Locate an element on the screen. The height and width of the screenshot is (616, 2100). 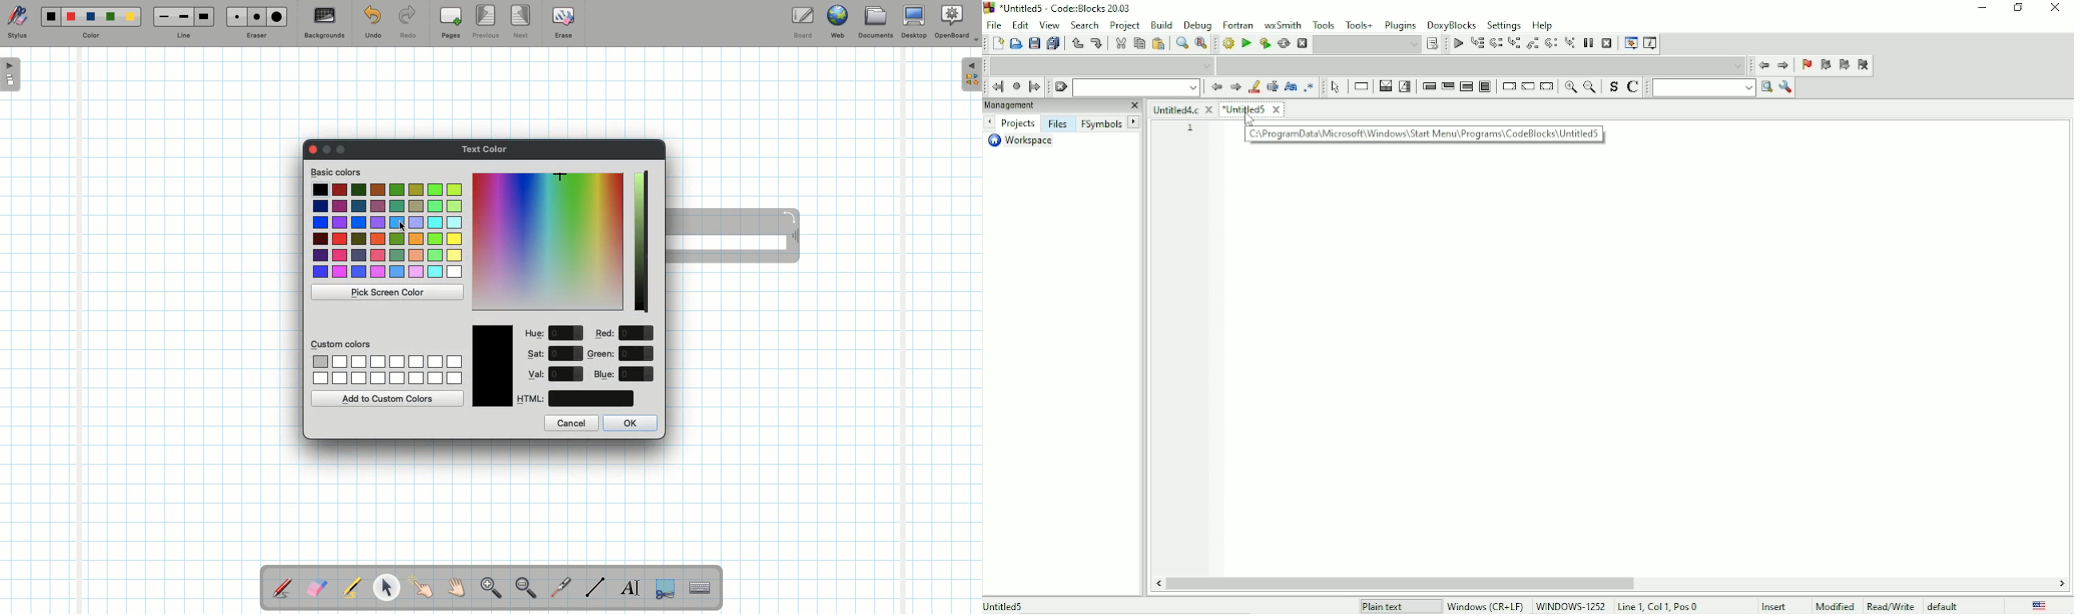
Move is located at coordinates (794, 237).